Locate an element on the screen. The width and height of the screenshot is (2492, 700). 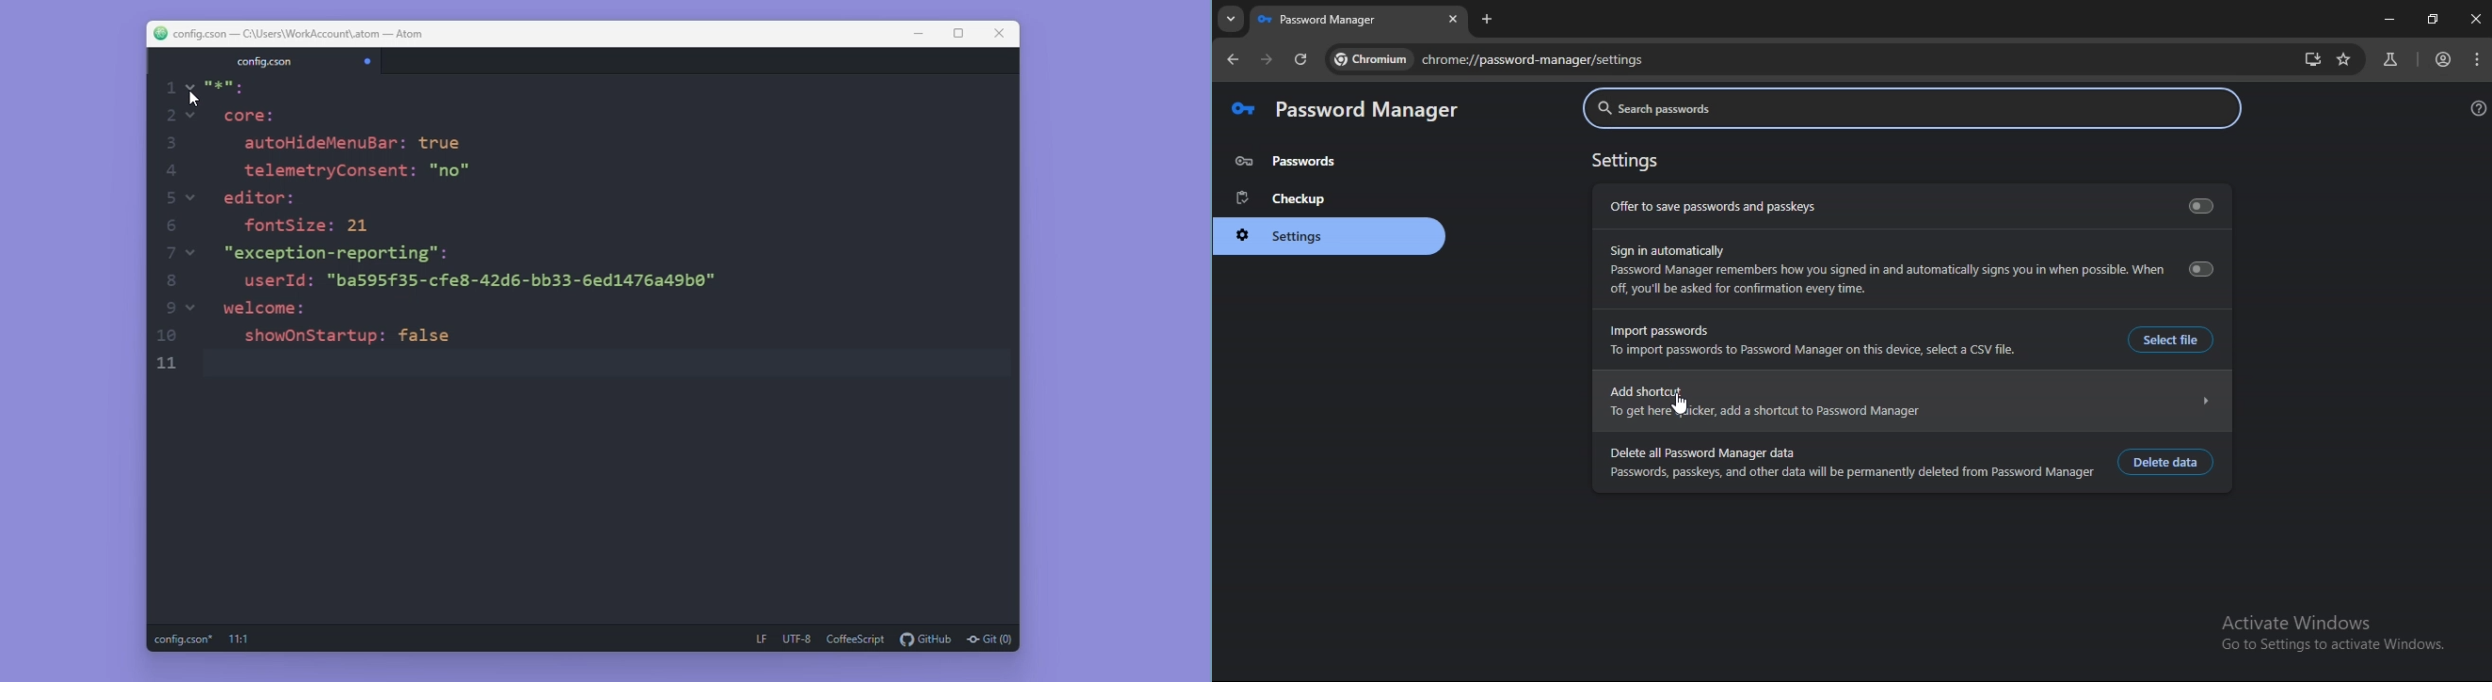
offer to save passwords and passkeys is located at coordinates (1909, 205).